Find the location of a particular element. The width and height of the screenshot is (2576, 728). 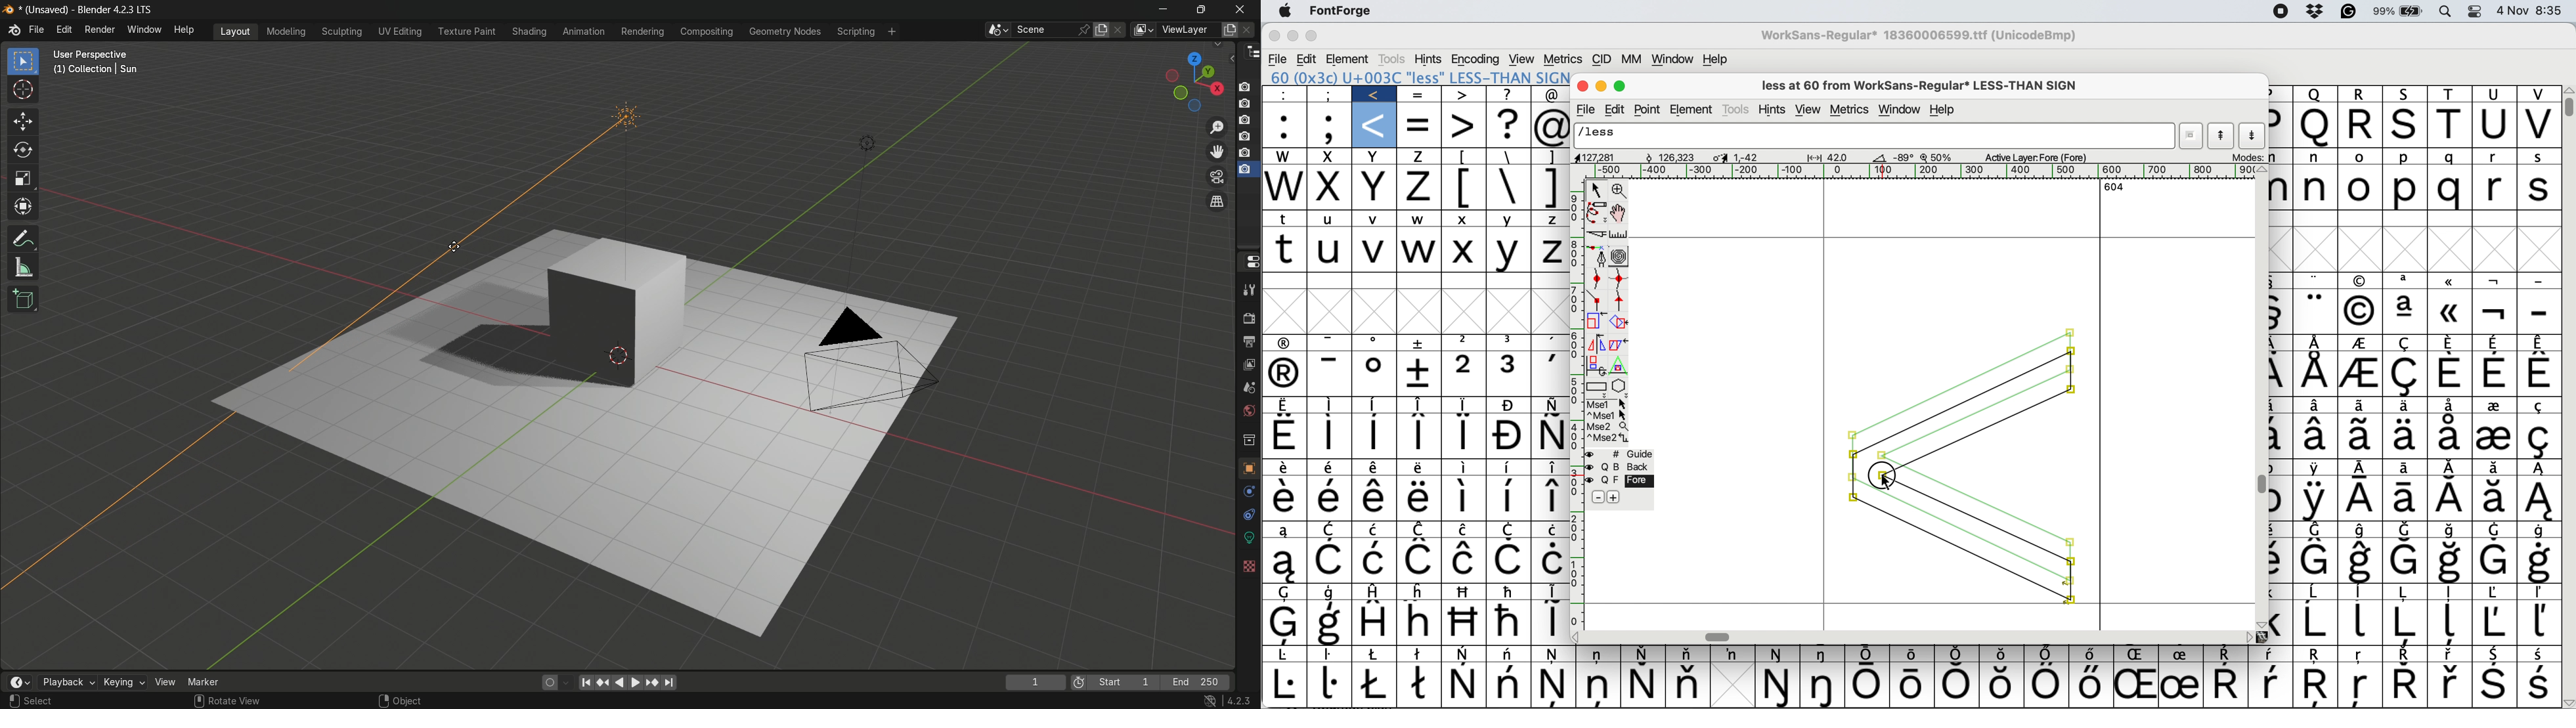

guide is located at coordinates (1628, 453).